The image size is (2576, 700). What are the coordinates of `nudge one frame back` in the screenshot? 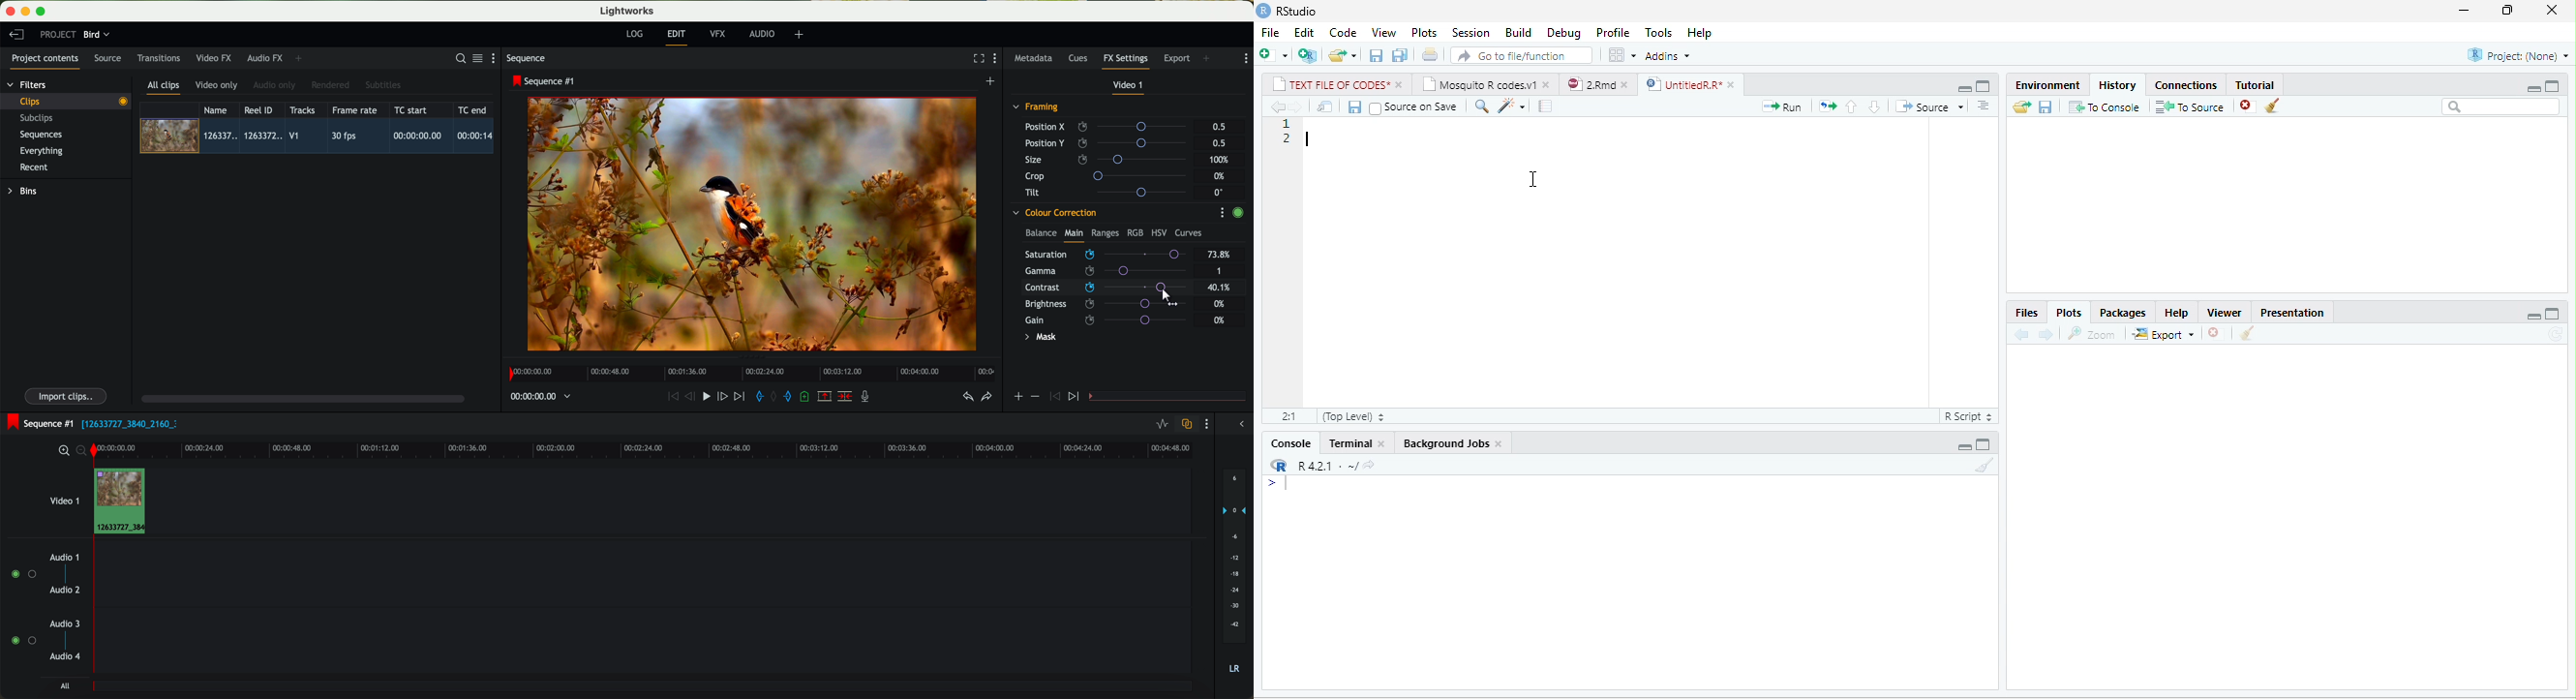 It's located at (692, 398).